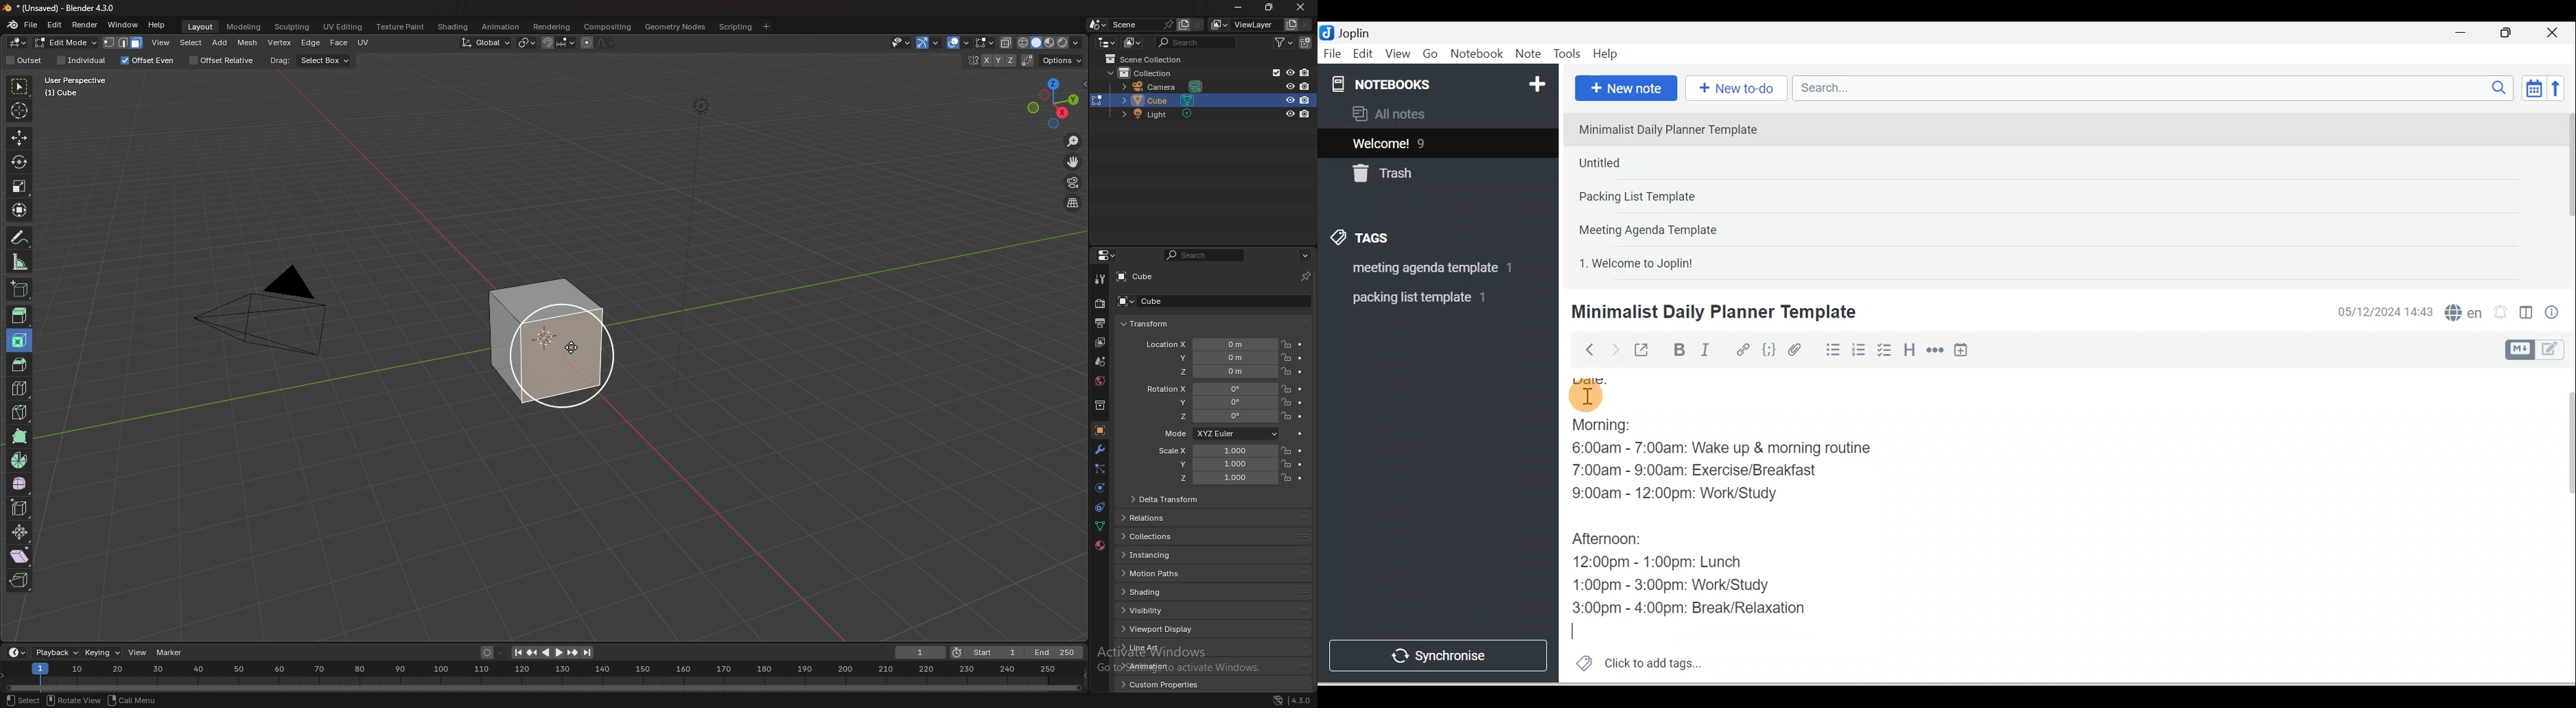 The image size is (2576, 728). Describe the element at coordinates (1100, 429) in the screenshot. I see `object` at that location.